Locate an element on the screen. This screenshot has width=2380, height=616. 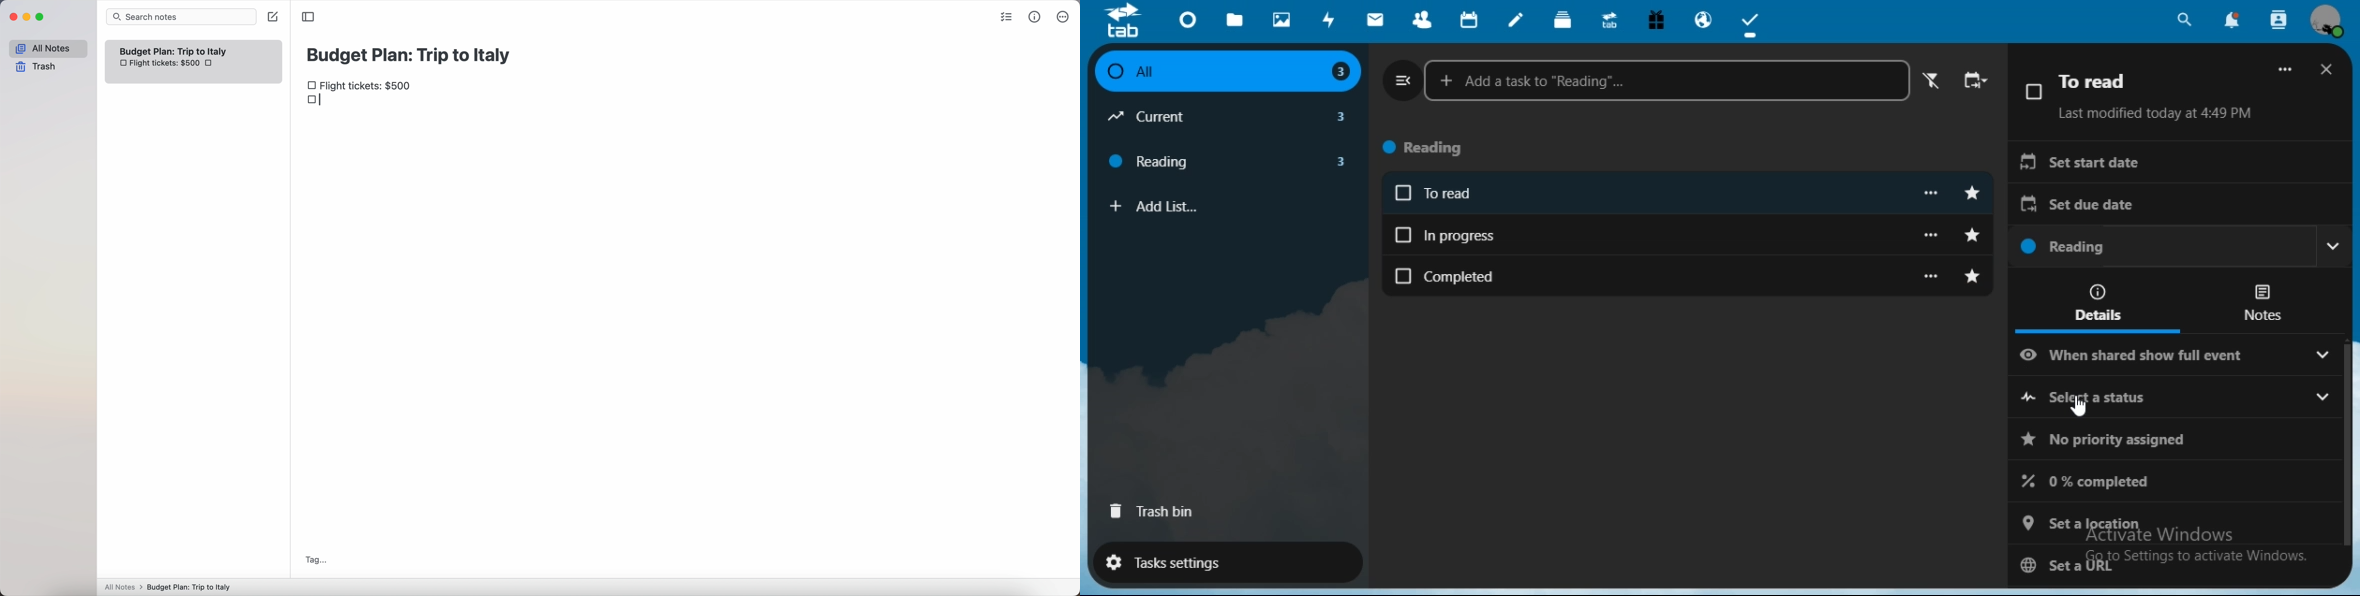
no priority assigned is located at coordinates (2172, 442).